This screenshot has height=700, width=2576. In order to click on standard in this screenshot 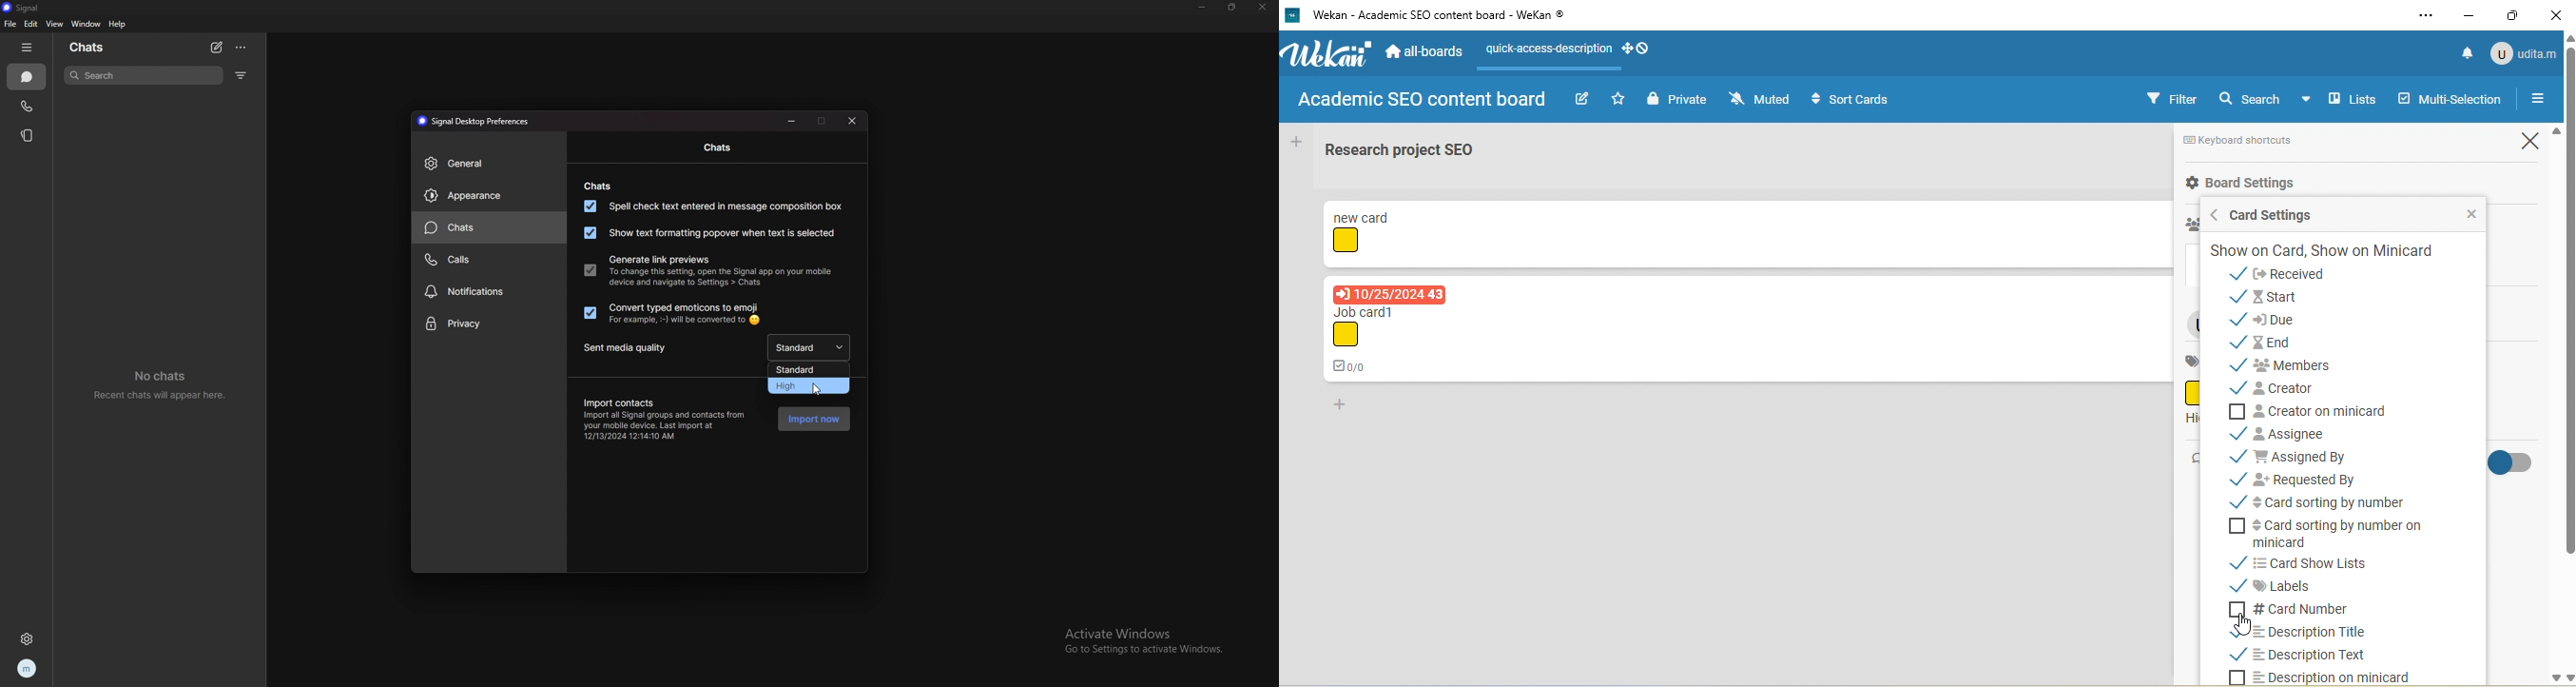, I will do `click(808, 369)`.